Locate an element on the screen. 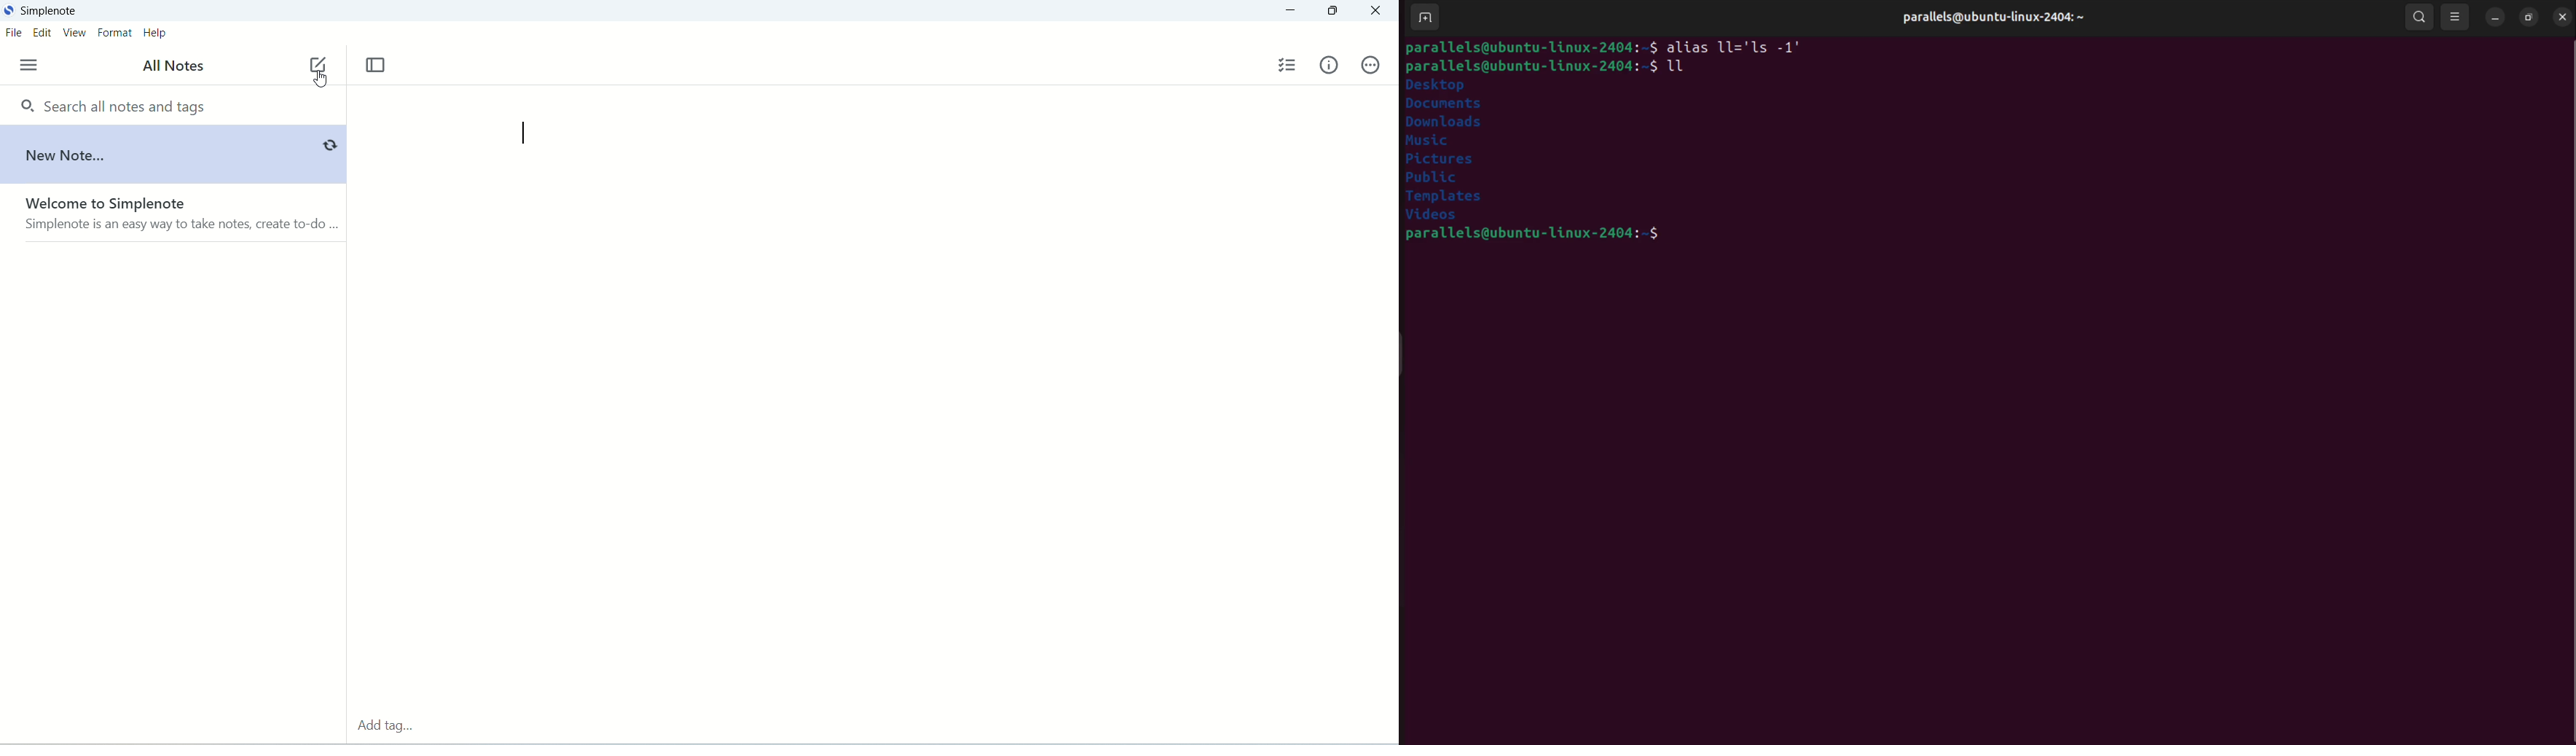 The width and height of the screenshot is (2576, 756). insert checklist is located at coordinates (1284, 67).